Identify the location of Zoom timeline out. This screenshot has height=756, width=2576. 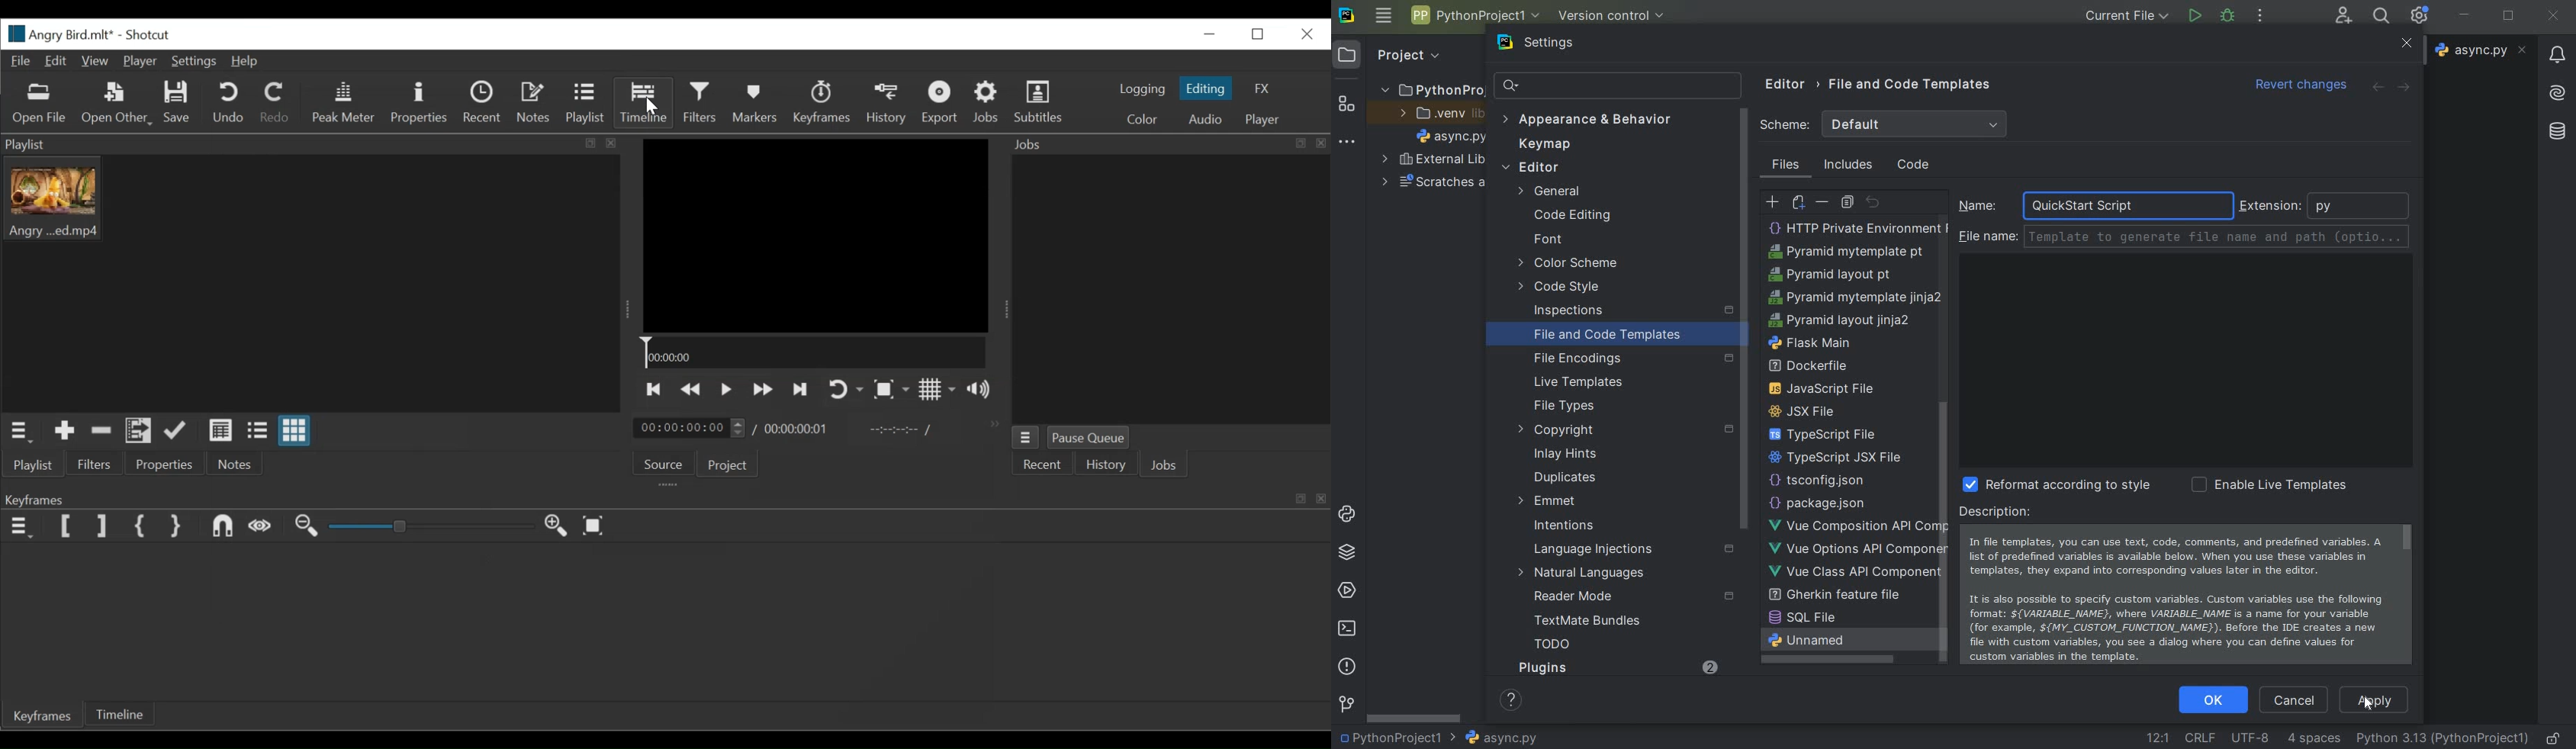
(307, 527).